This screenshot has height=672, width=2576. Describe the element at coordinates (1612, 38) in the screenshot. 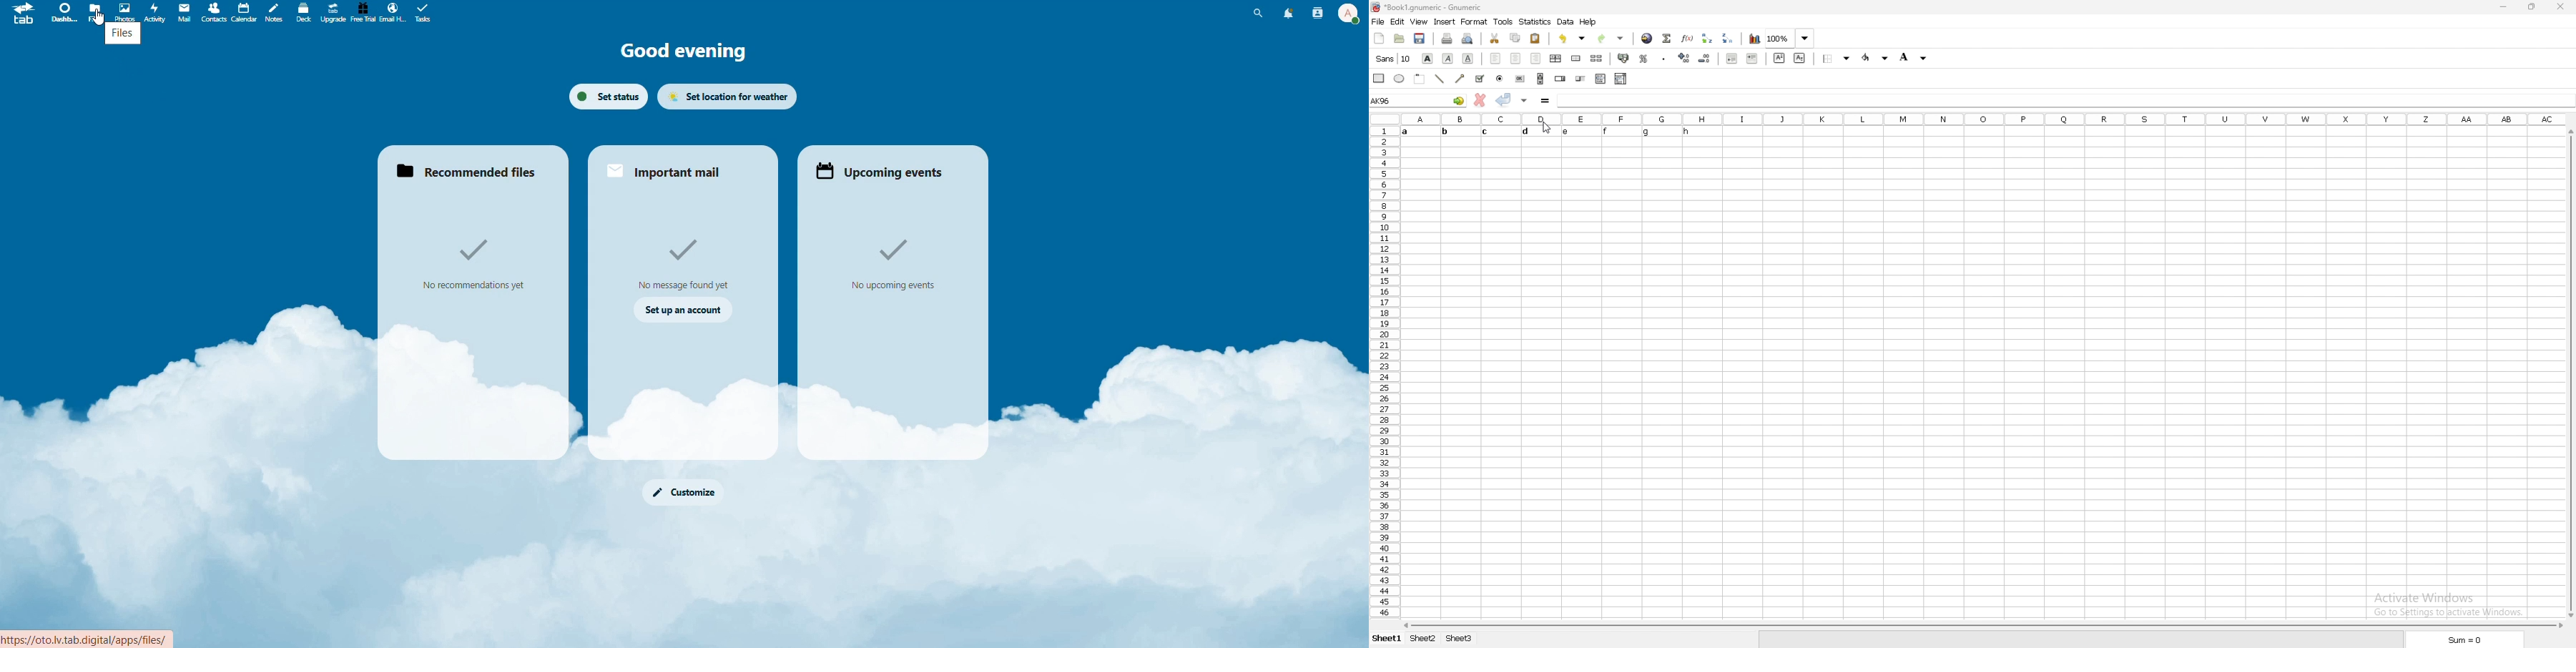

I see `redo` at that location.